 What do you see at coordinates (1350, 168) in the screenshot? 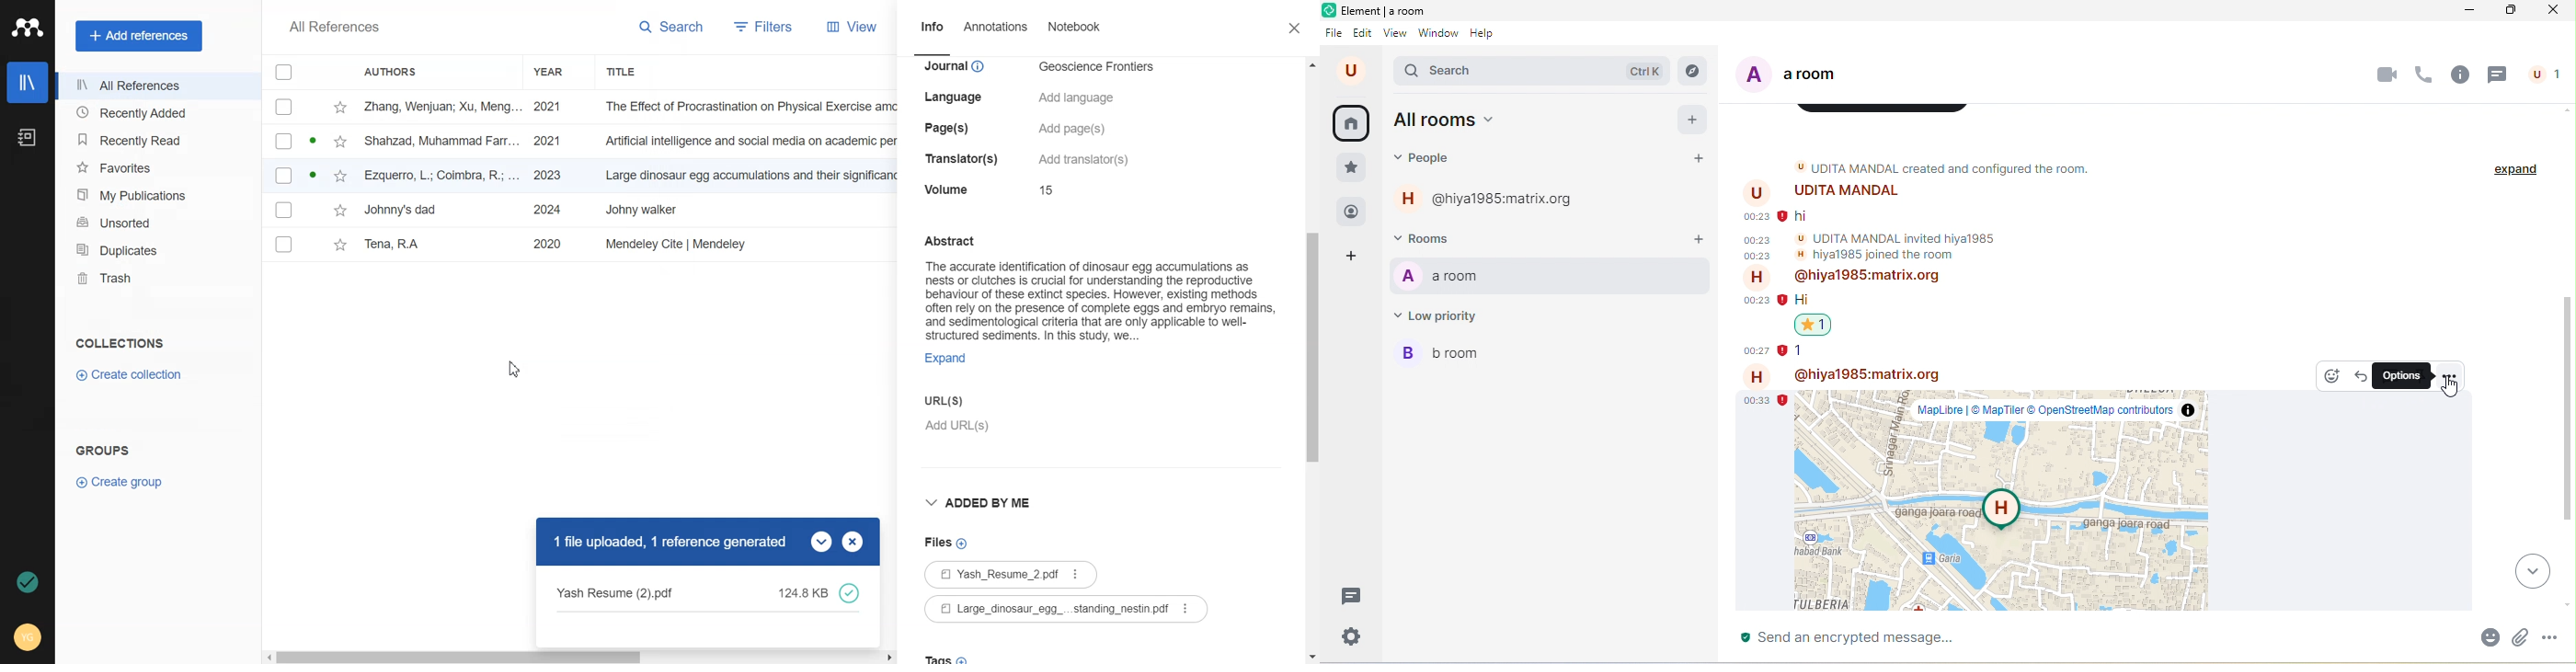
I see `favorite` at bounding box center [1350, 168].